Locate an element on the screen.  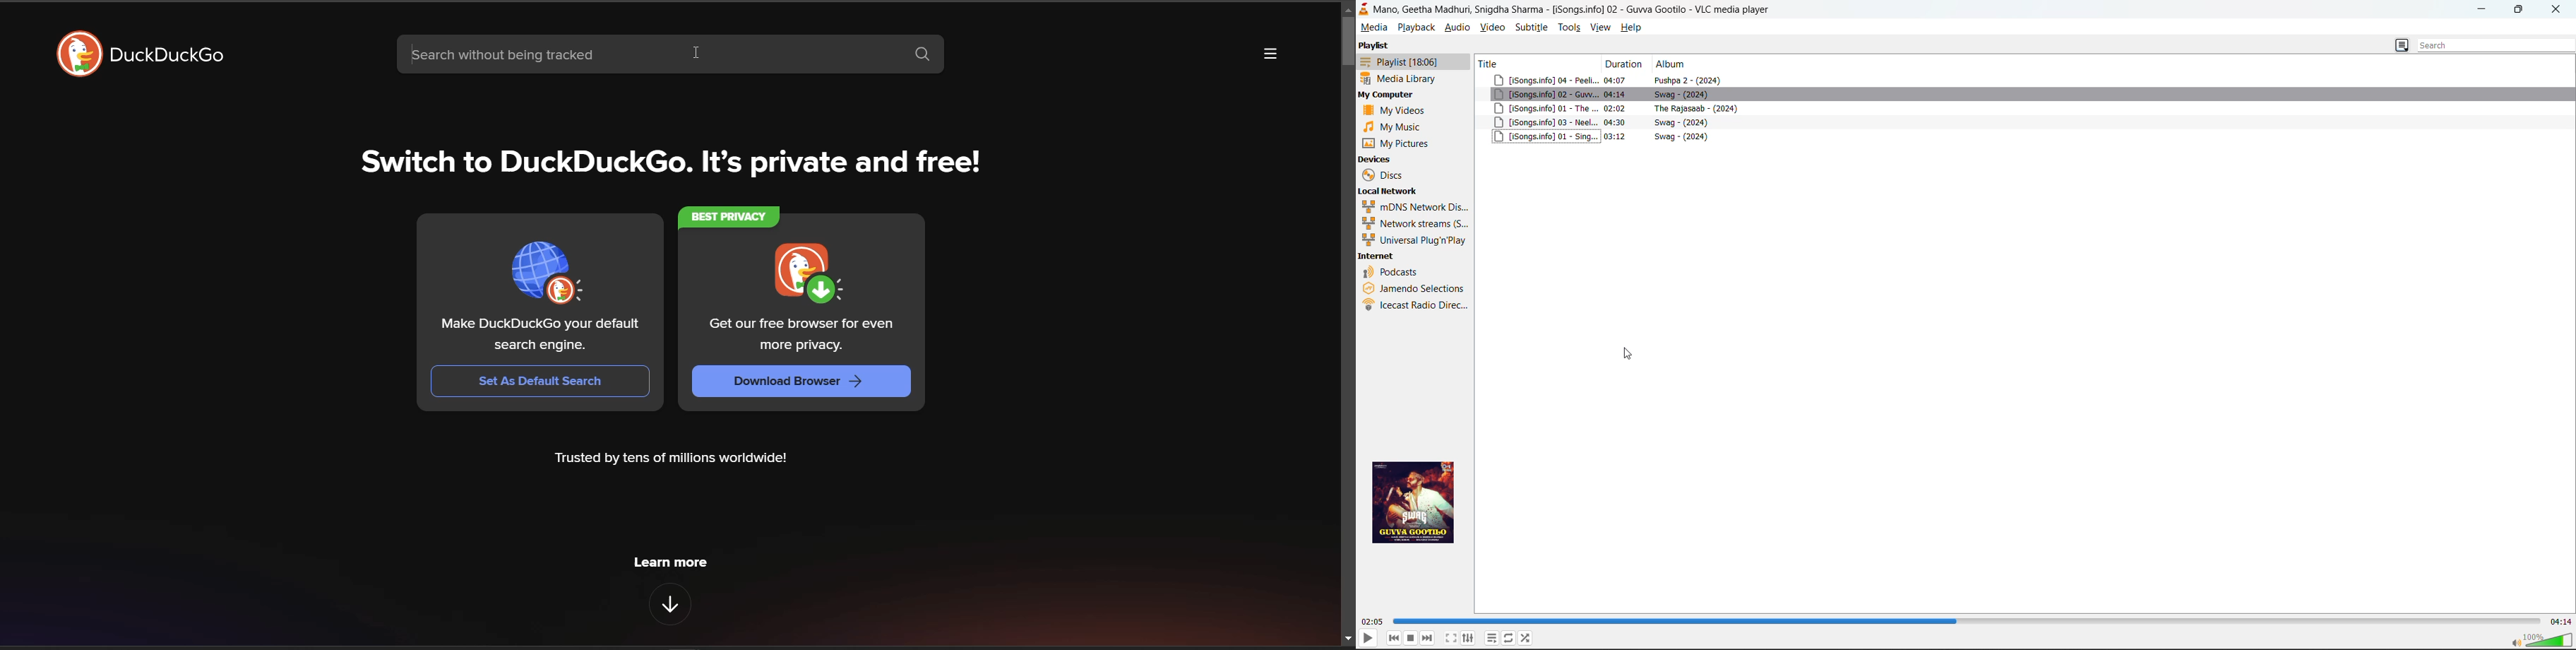
media is located at coordinates (1374, 27).